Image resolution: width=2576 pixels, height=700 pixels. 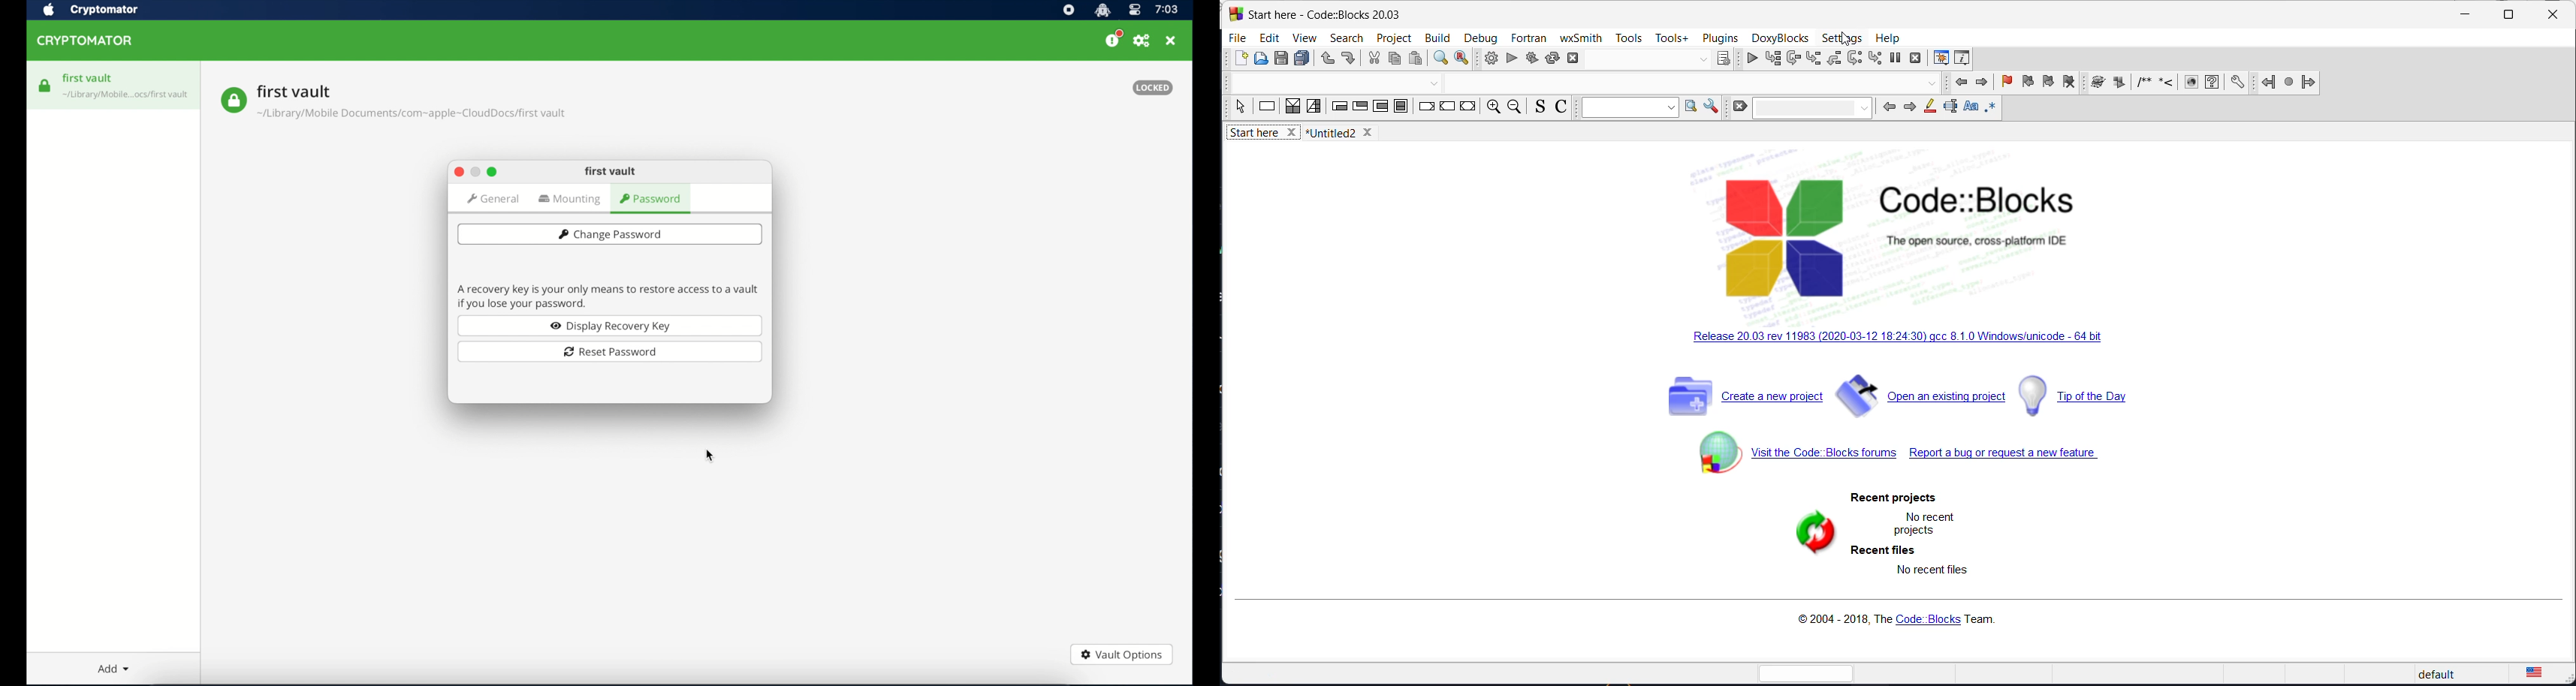 I want to click on tools plus, so click(x=1672, y=38).